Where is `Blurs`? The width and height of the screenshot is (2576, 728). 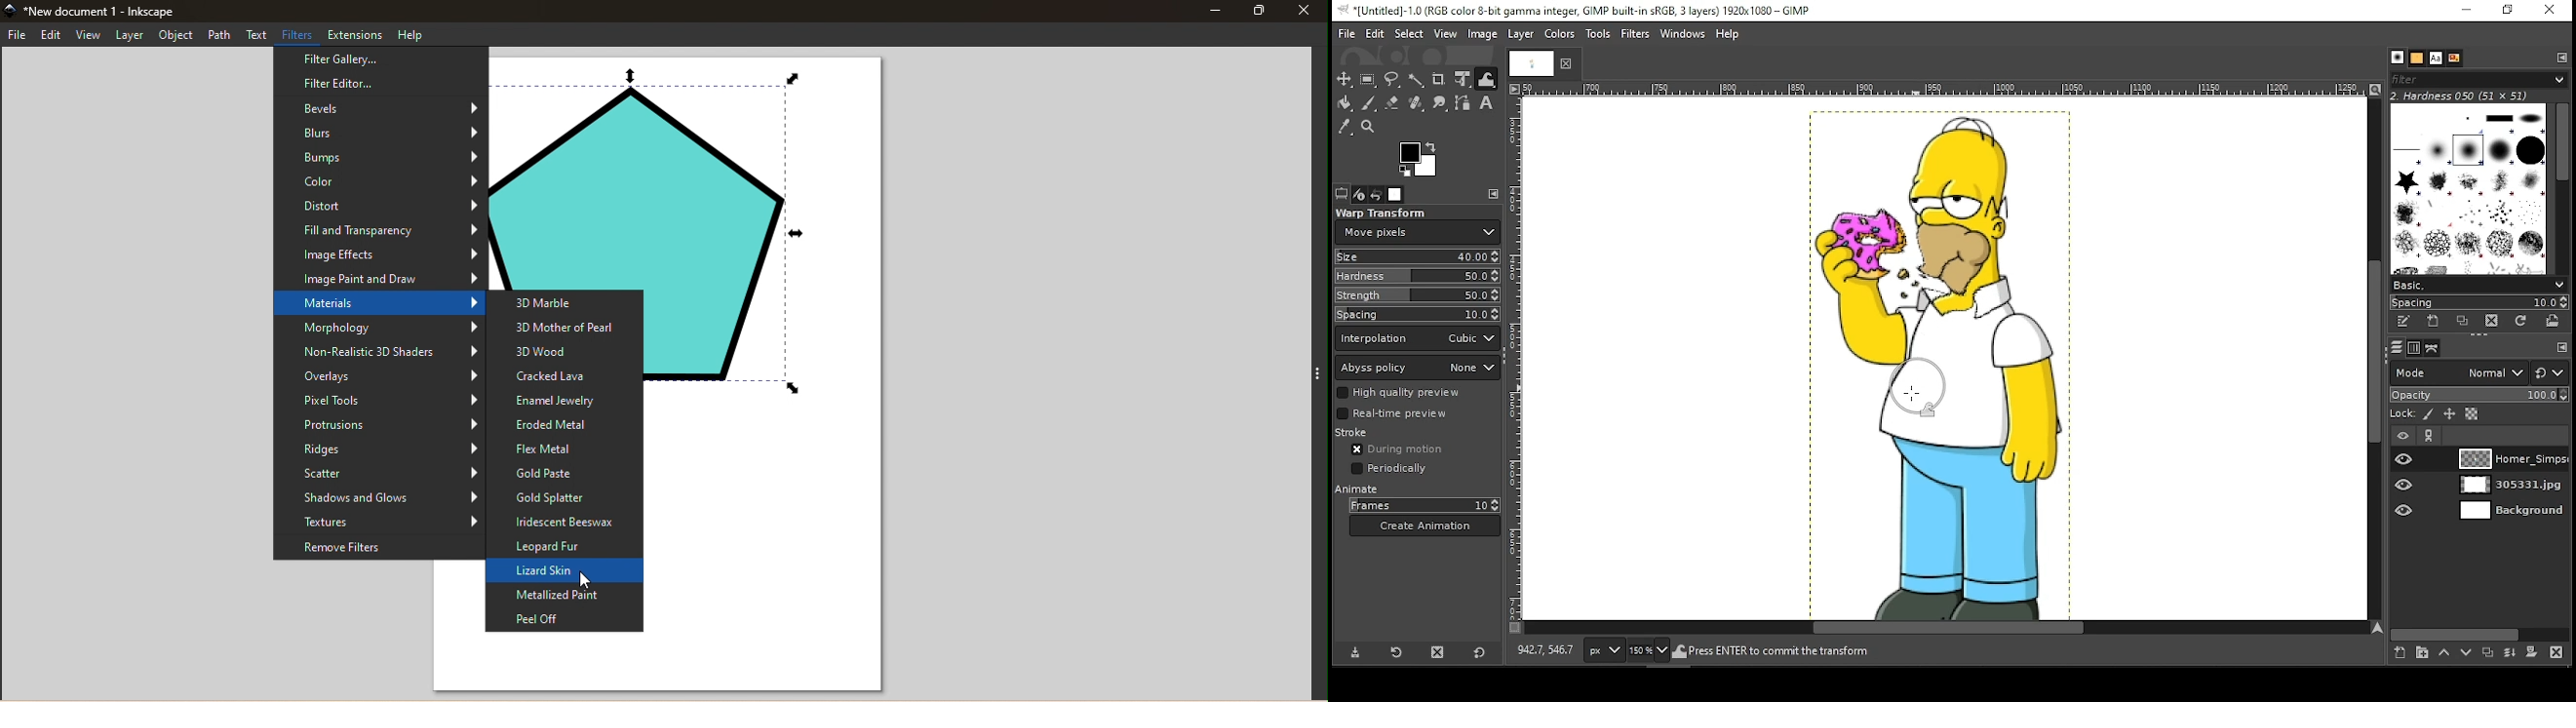 Blurs is located at coordinates (382, 134).